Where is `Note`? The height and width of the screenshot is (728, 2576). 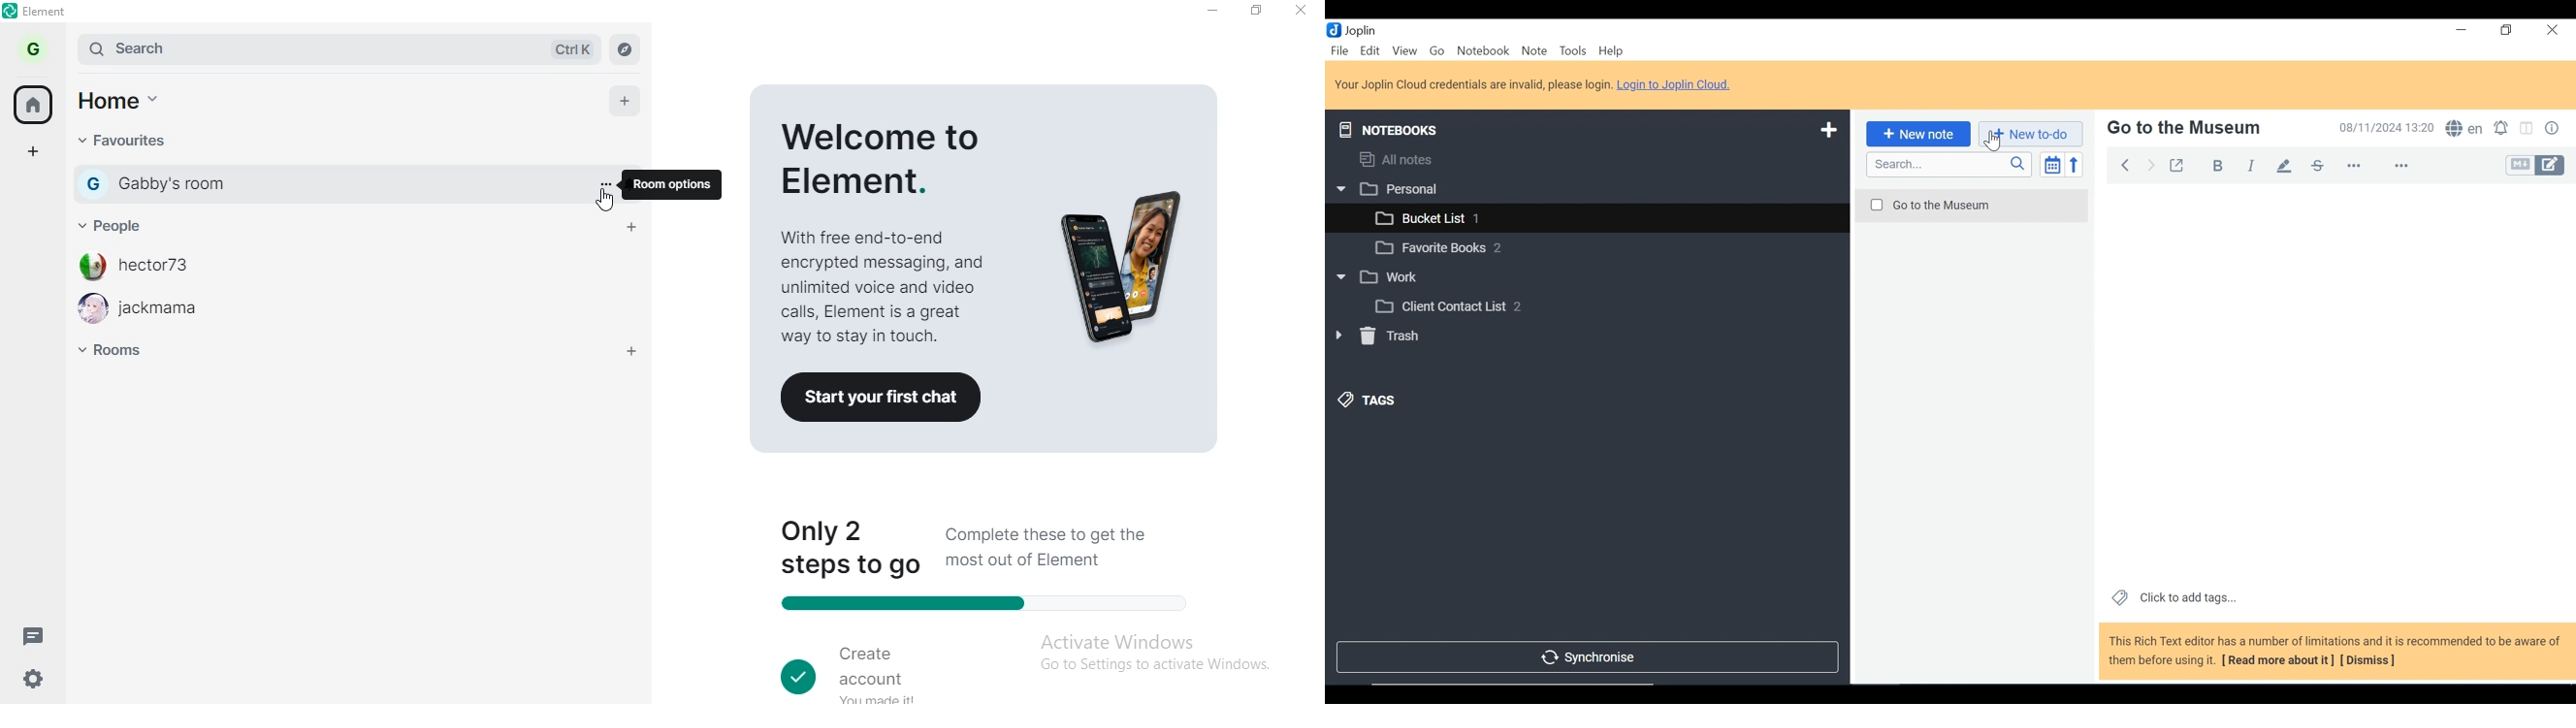 Note is located at coordinates (1534, 51).